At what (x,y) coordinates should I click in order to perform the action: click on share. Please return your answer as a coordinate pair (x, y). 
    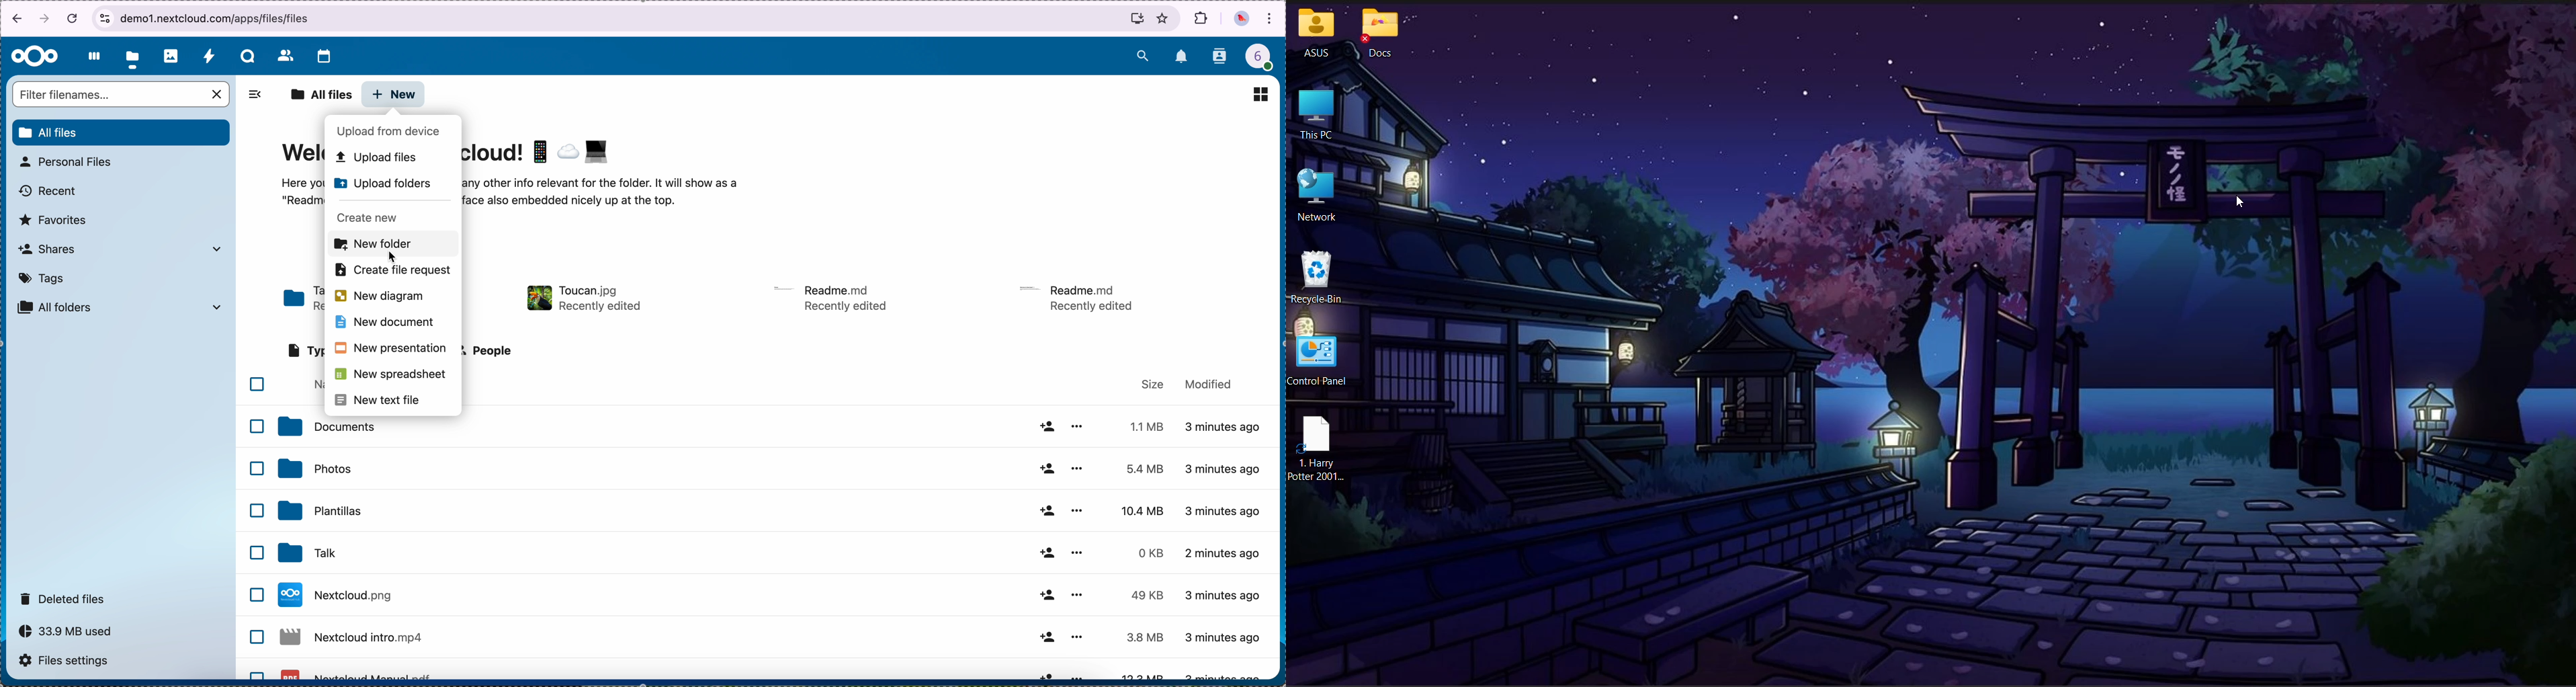
    Looking at the image, I should click on (1046, 595).